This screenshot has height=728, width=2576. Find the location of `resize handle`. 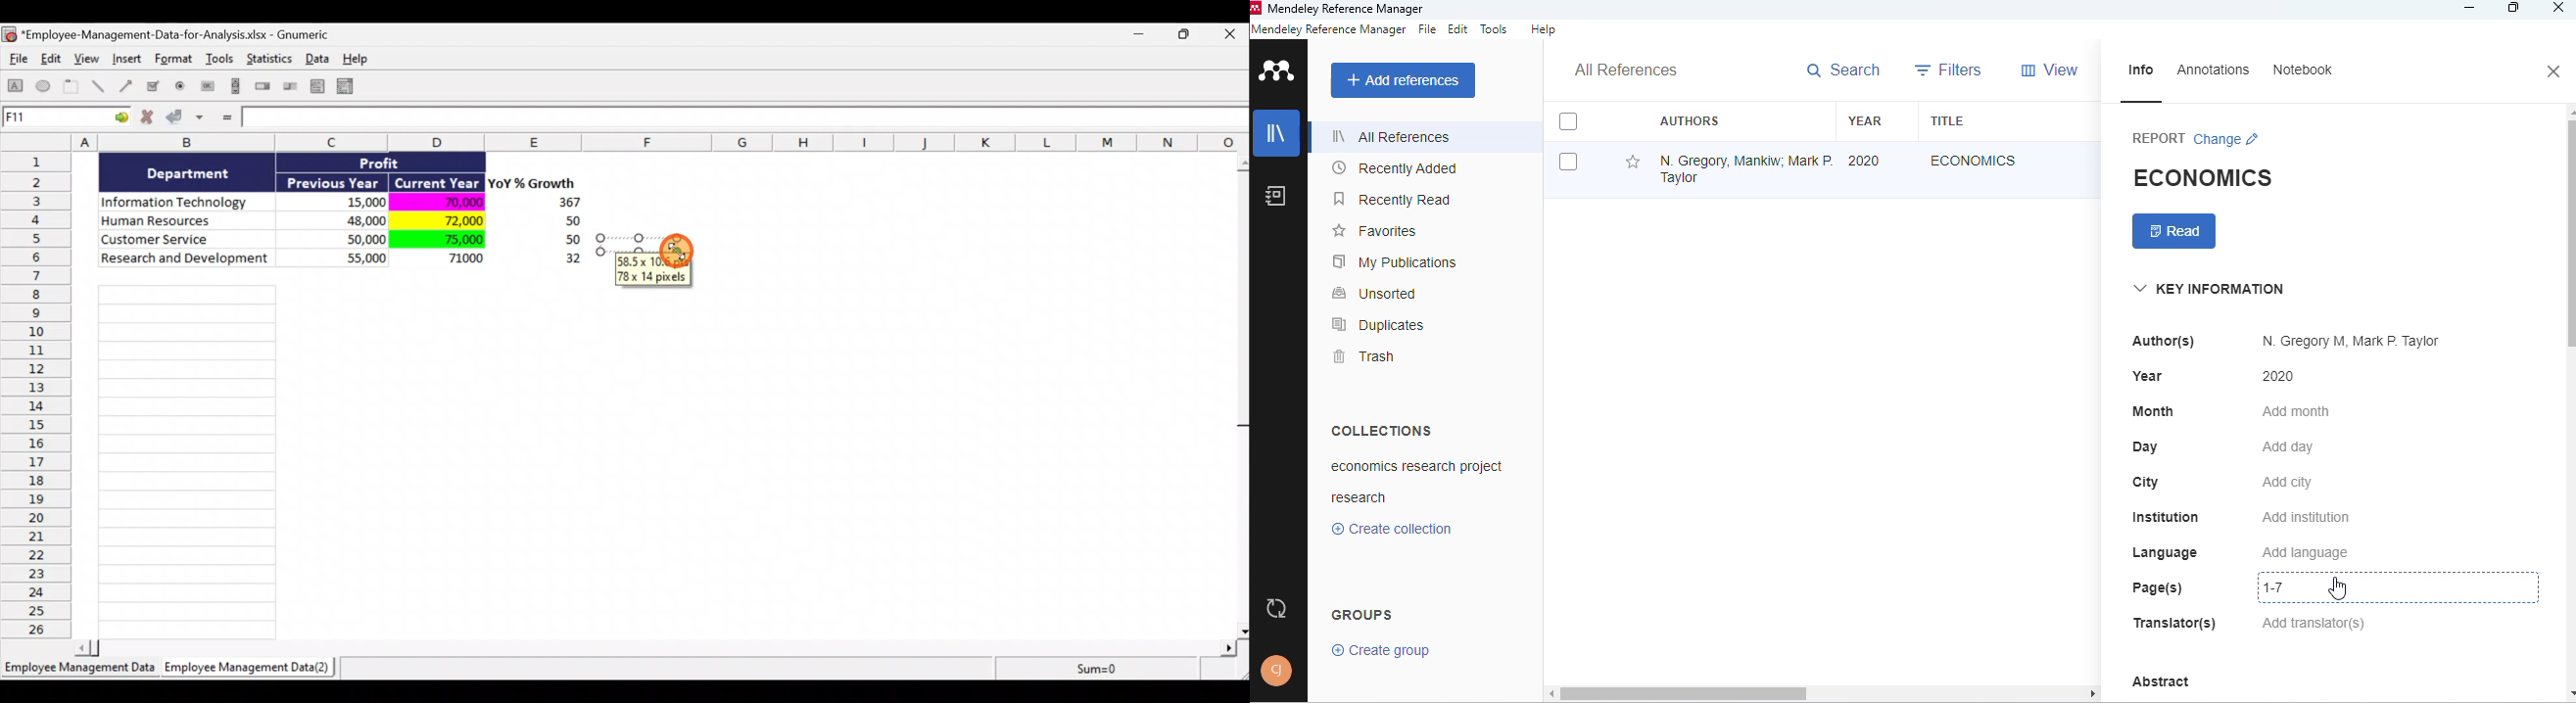

resize handle is located at coordinates (646, 244).